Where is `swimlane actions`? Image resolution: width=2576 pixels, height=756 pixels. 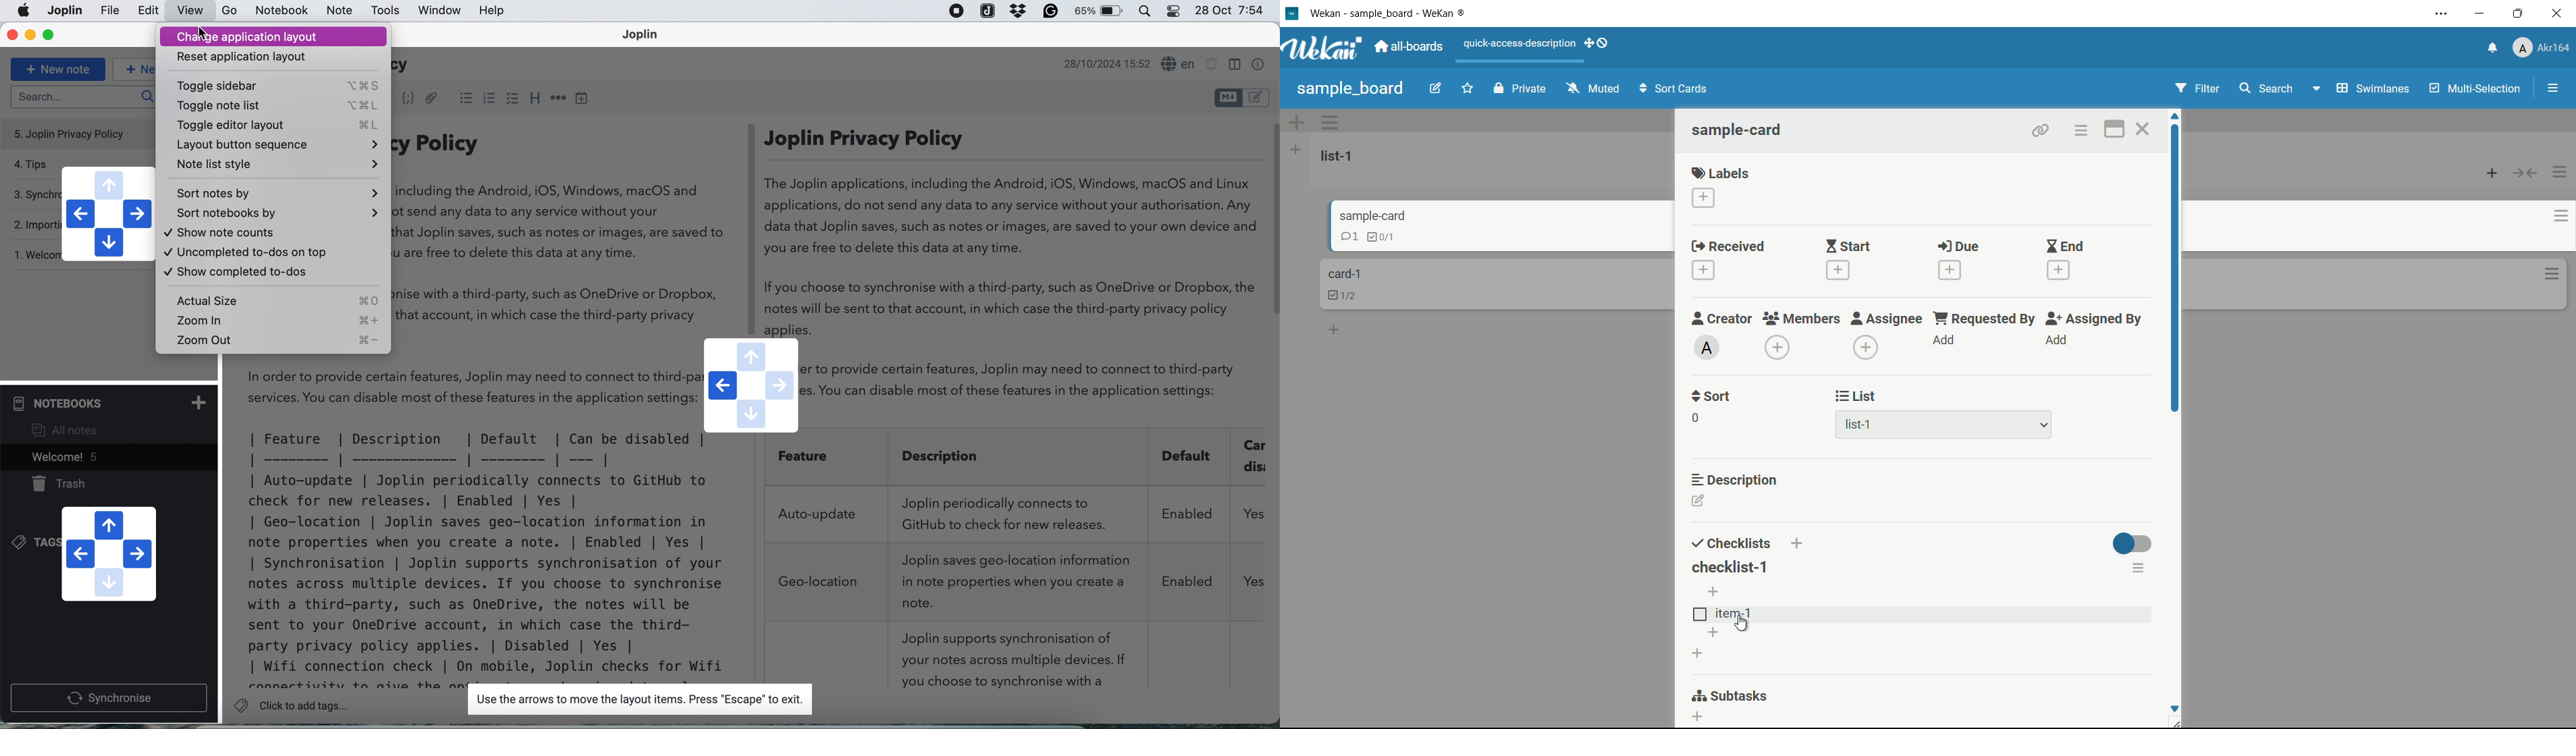
swimlane actions is located at coordinates (1331, 122).